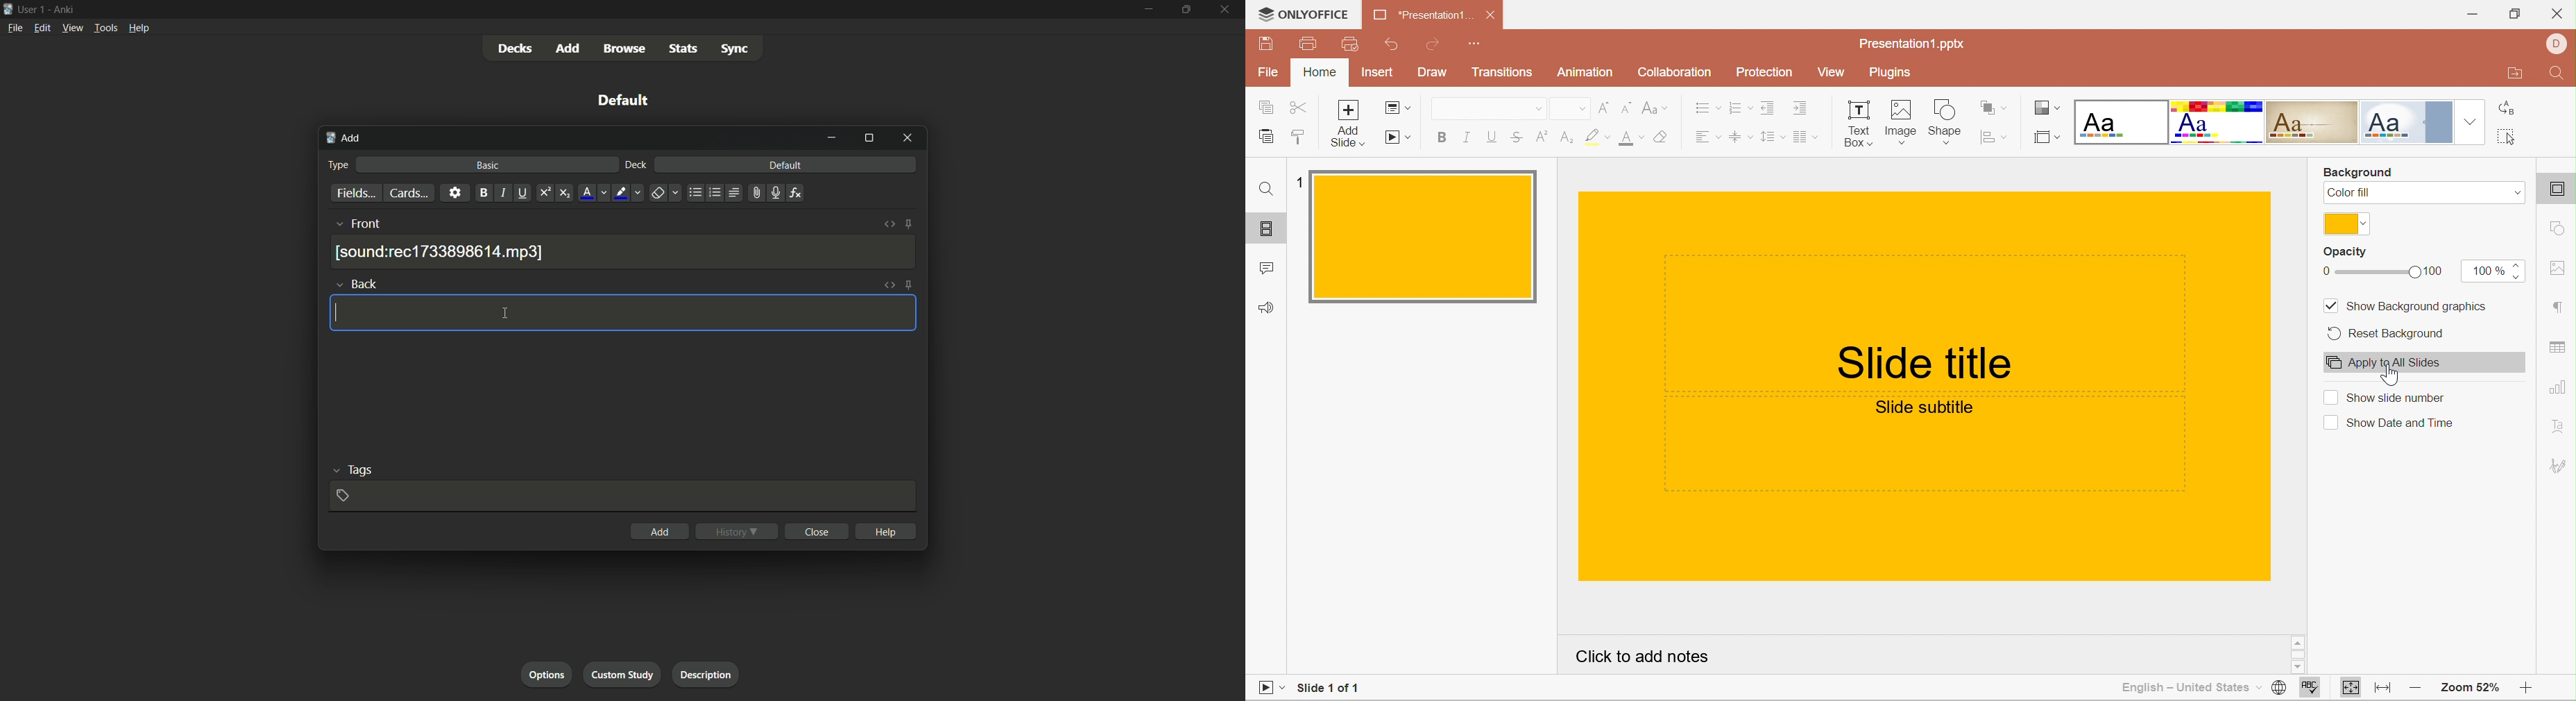 Image resolution: width=2576 pixels, height=728 pixels. Describe the element at coordinates (63, 9) in the screenshot. I see `app name` at that location.